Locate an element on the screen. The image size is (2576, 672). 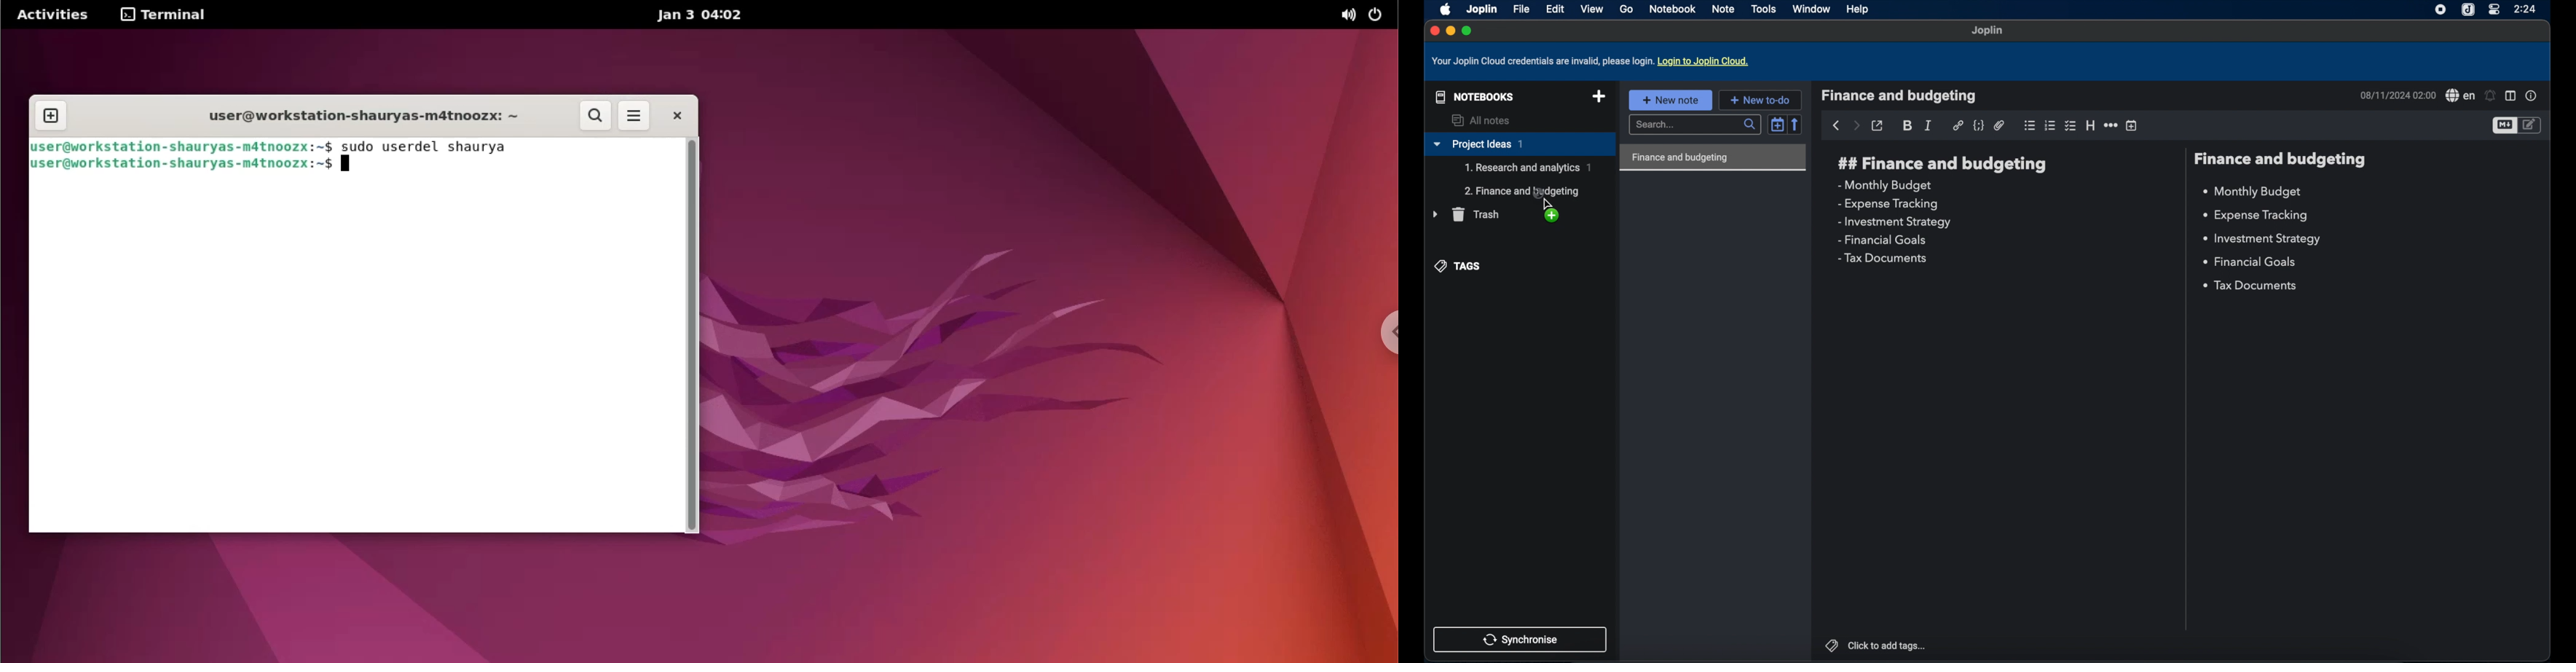
apple icon is located at coordinates (1443, 9).